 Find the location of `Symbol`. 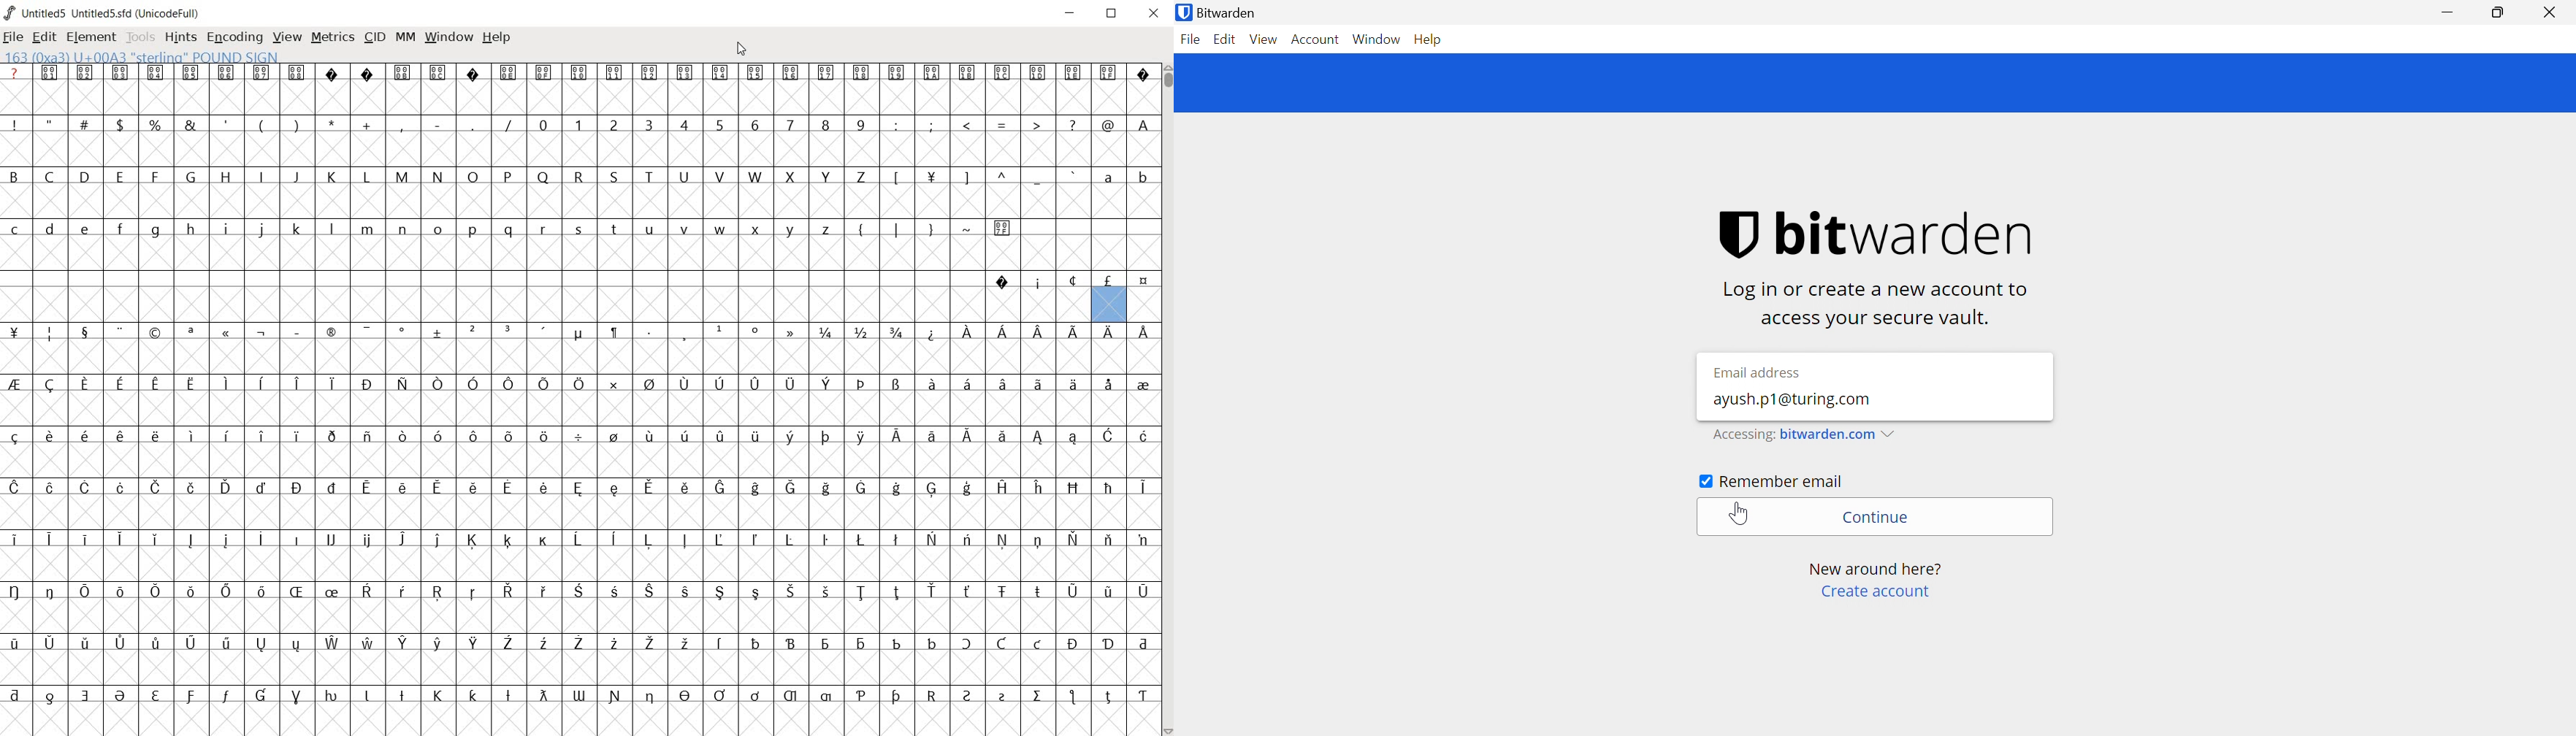

Symbol is located at coordinates (261, 486).